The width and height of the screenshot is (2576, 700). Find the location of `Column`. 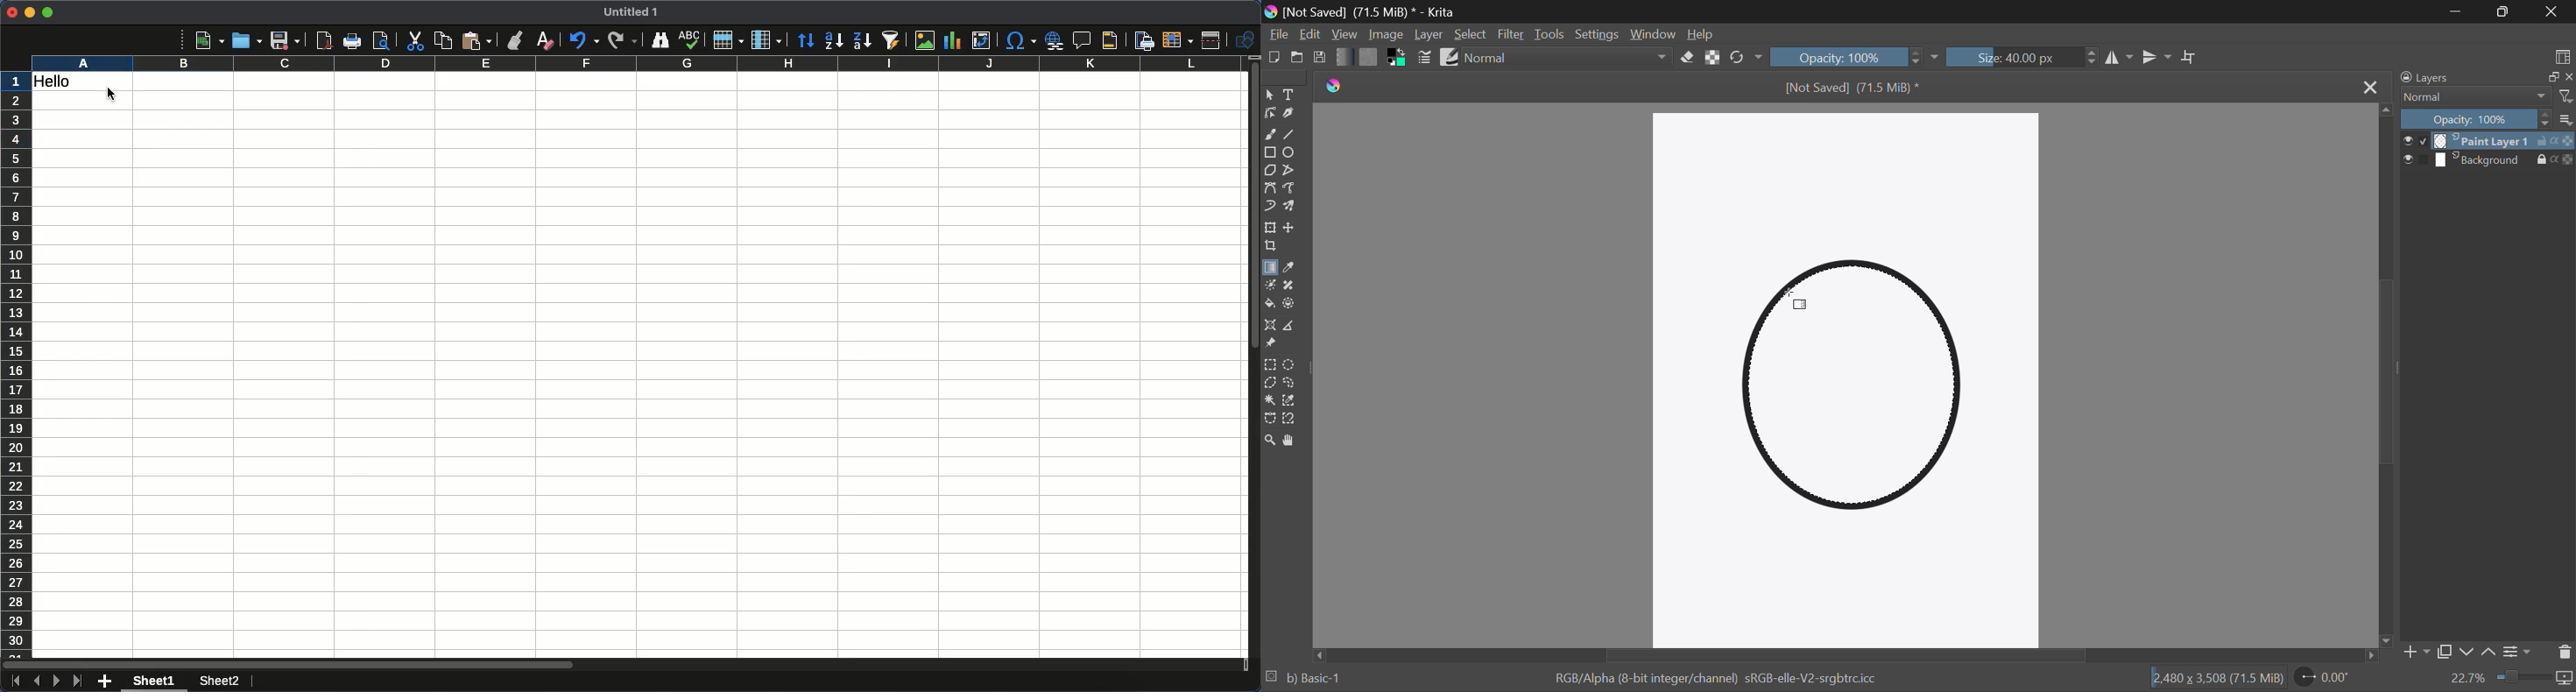

Column is located at coordinates (768, 40).